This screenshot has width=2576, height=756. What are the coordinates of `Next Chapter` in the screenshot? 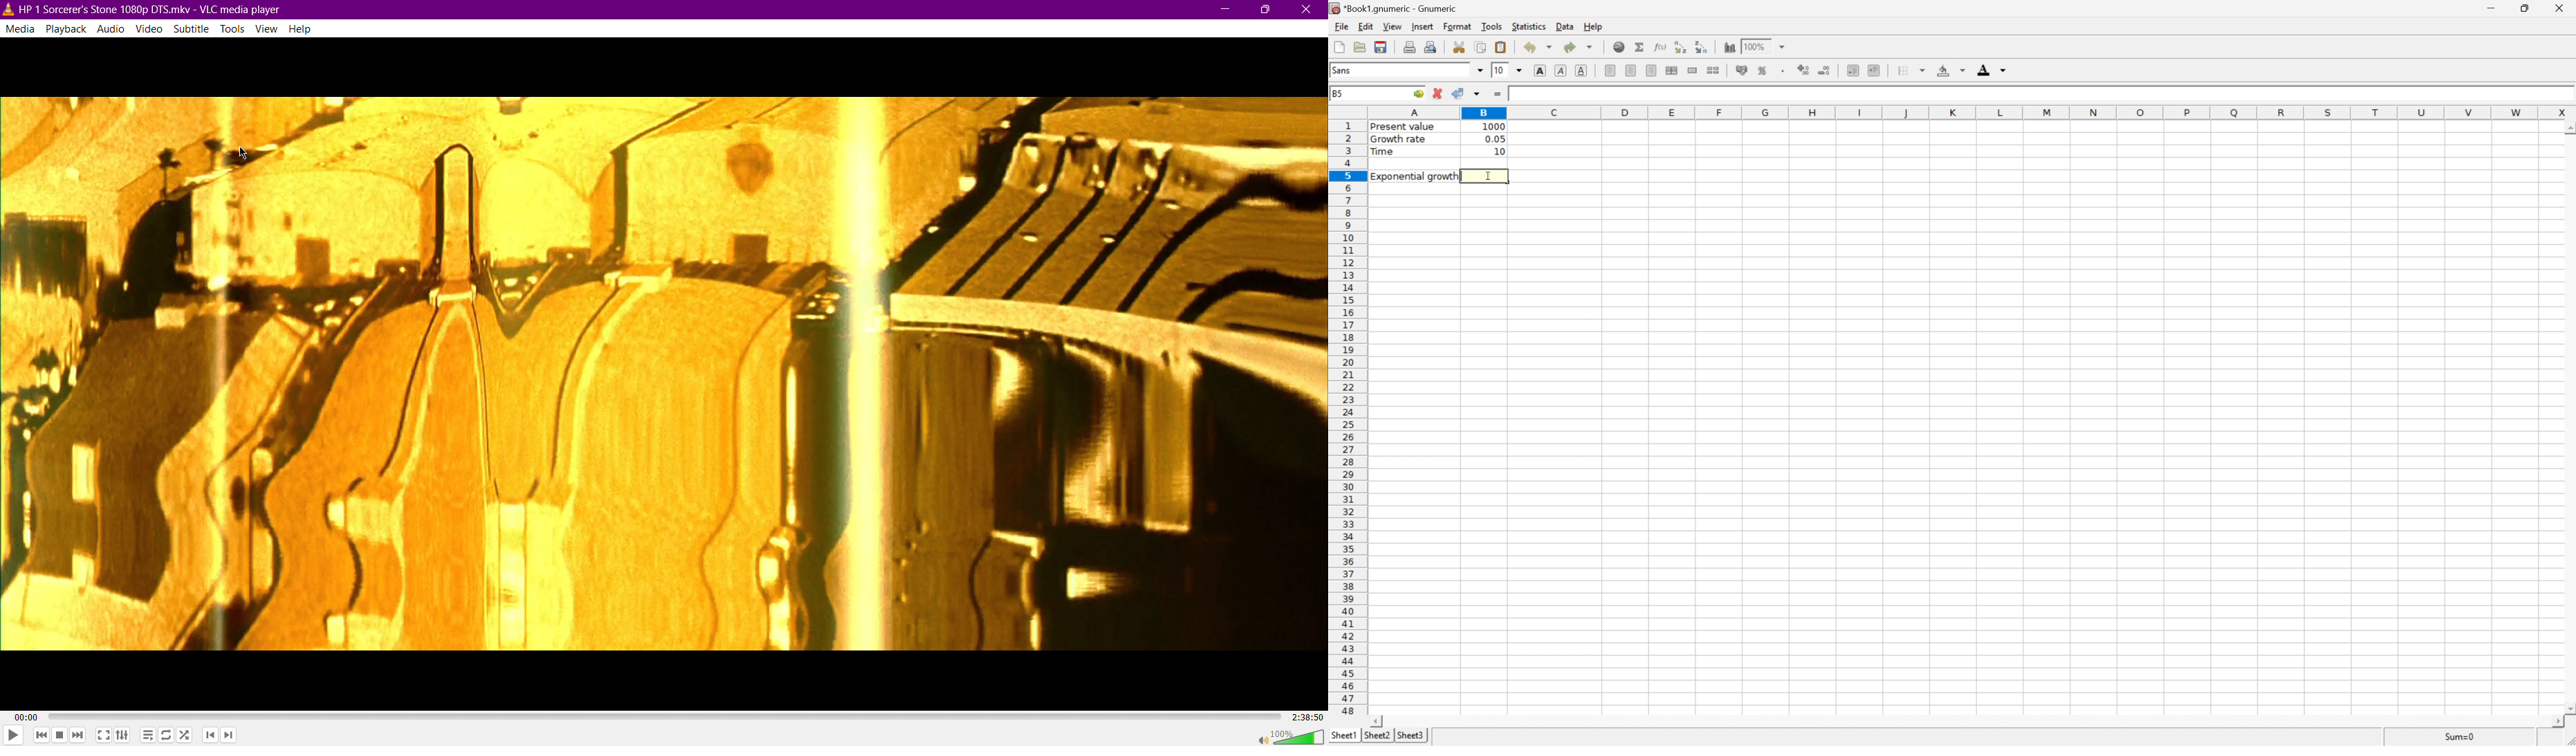 It's located at (231, 737).